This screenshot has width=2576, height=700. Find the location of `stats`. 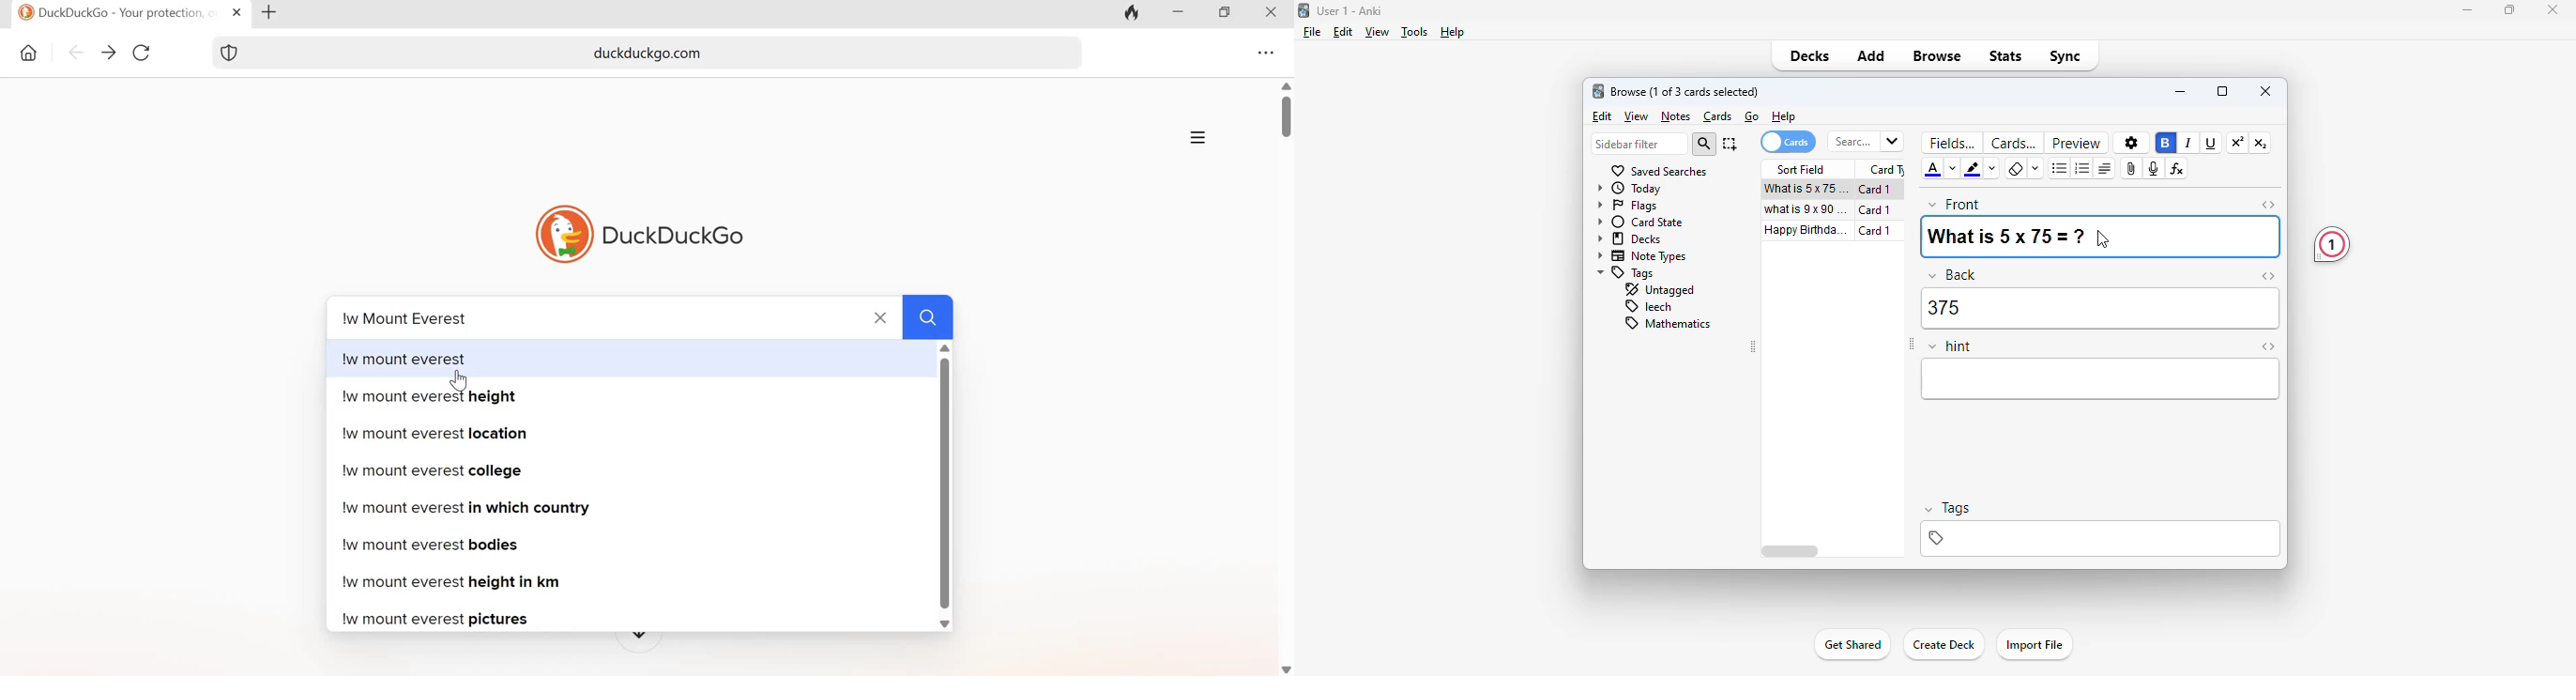

stats is located at coordinates (2005, 57).